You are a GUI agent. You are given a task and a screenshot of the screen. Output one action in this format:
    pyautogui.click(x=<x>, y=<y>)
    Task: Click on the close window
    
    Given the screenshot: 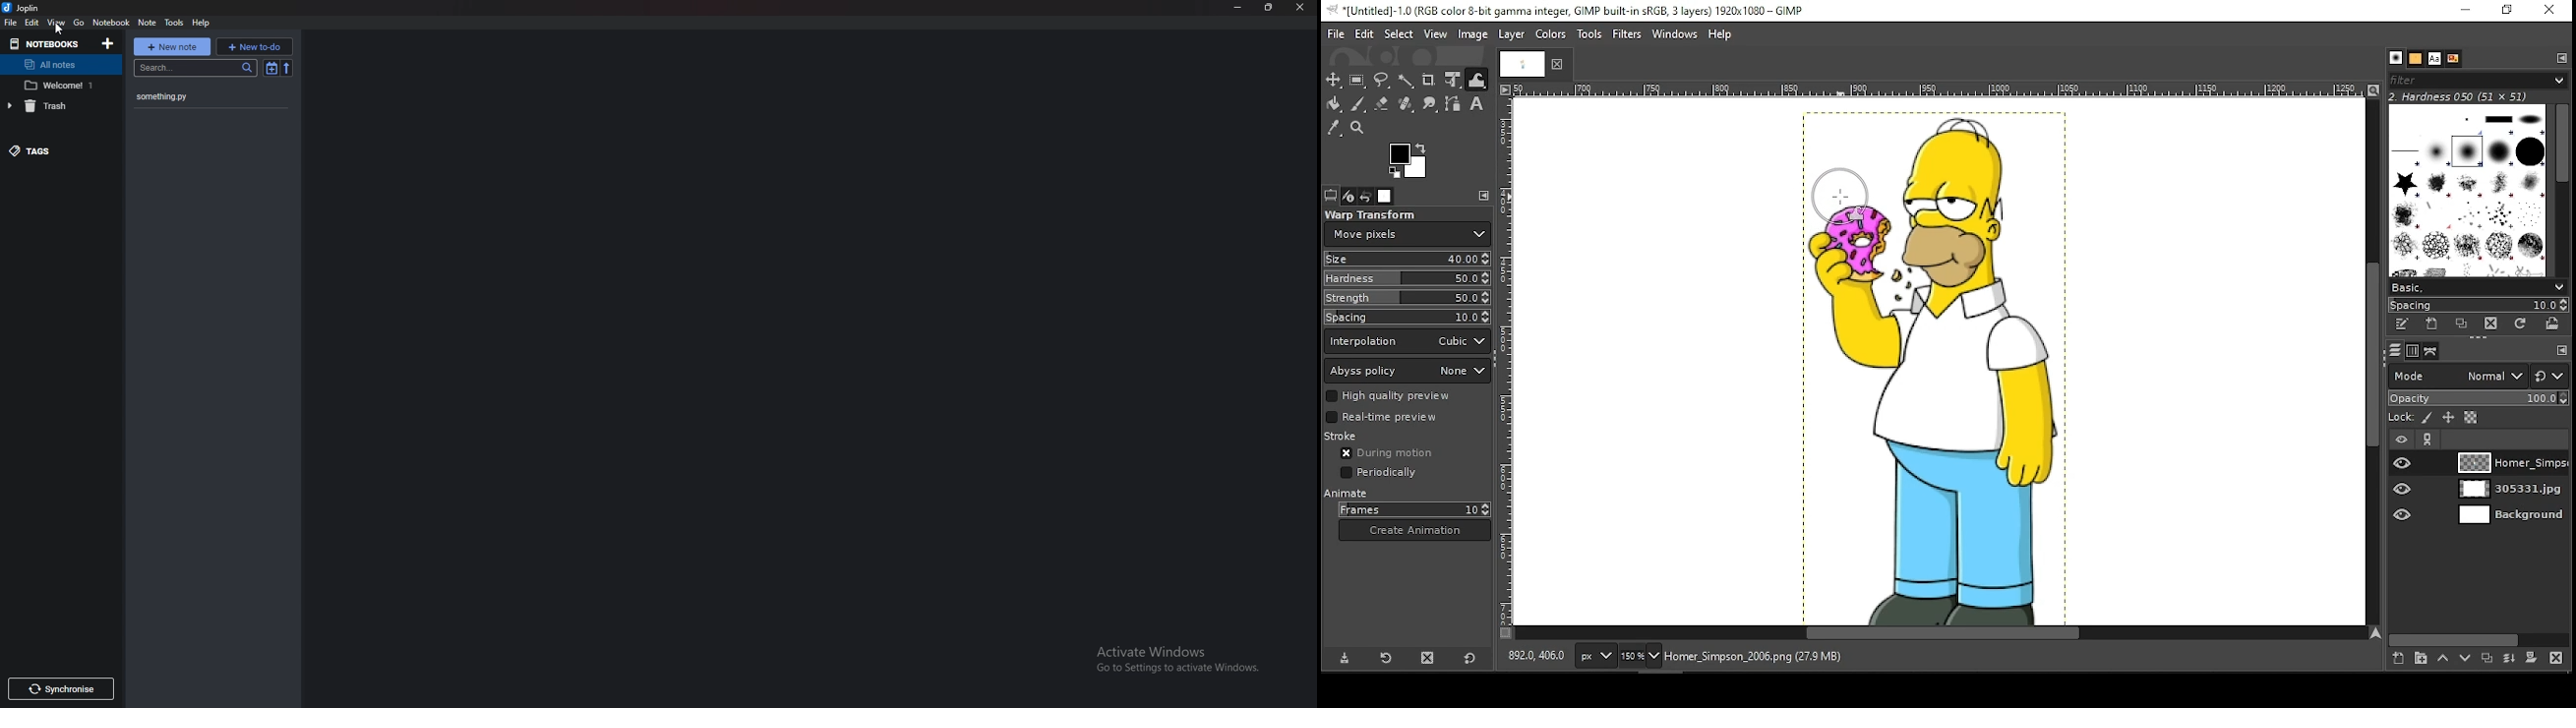 What is the action you would take?
    pyautogui.click(x=2553, y=10)
    